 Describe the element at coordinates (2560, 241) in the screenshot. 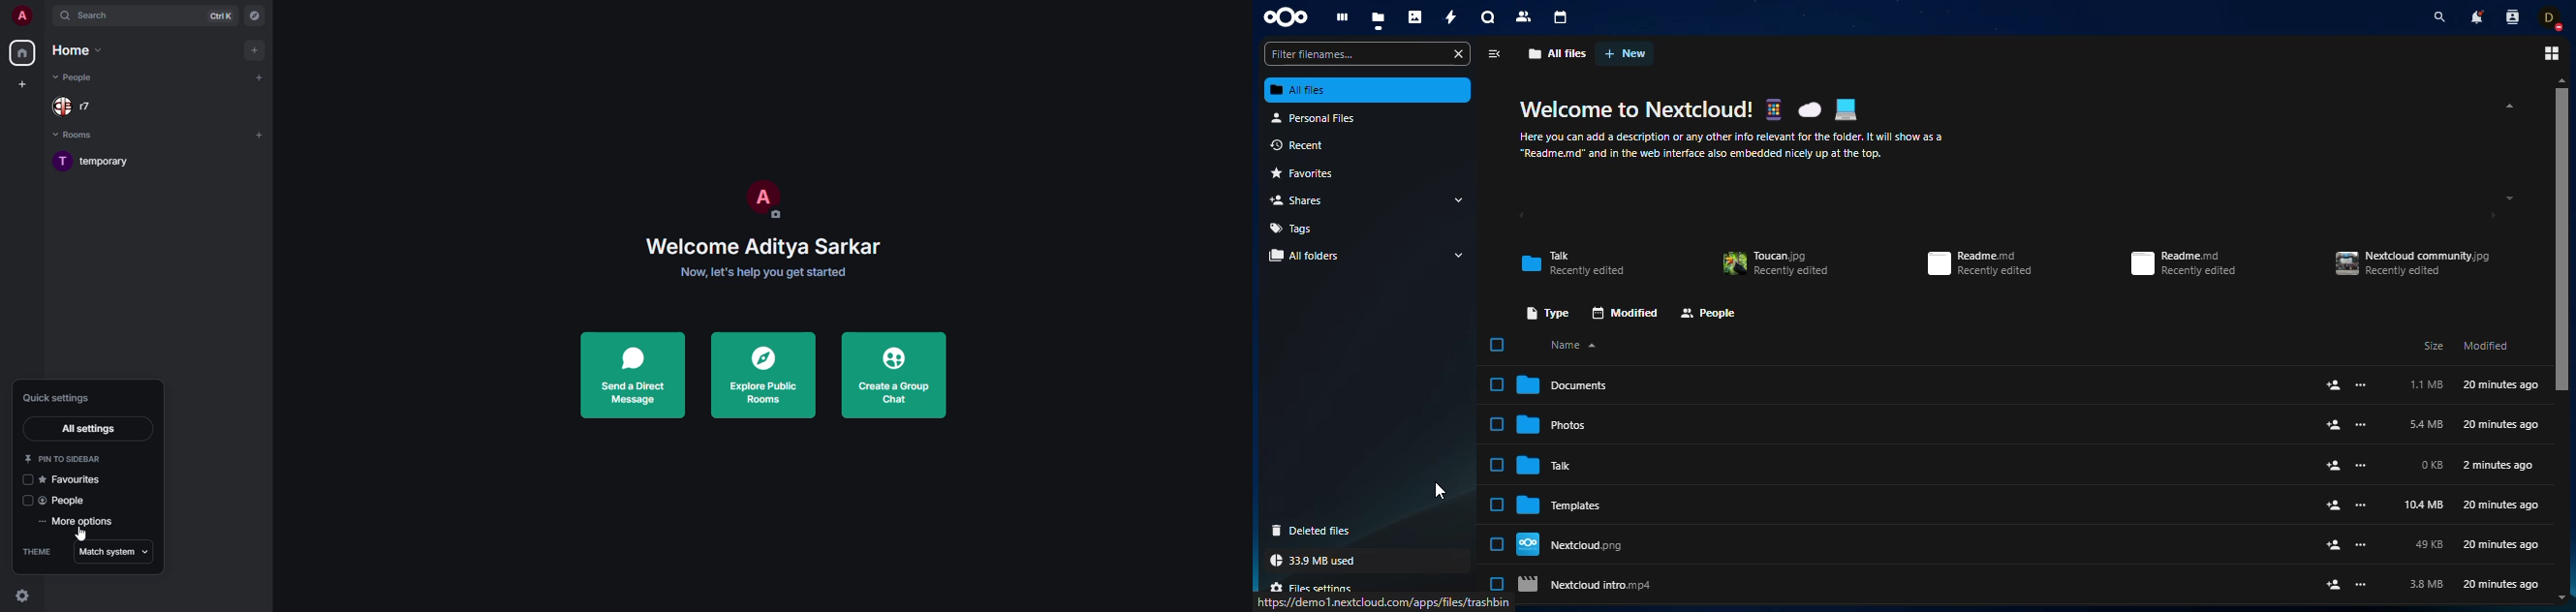

I see `Scroll bar` at that location.